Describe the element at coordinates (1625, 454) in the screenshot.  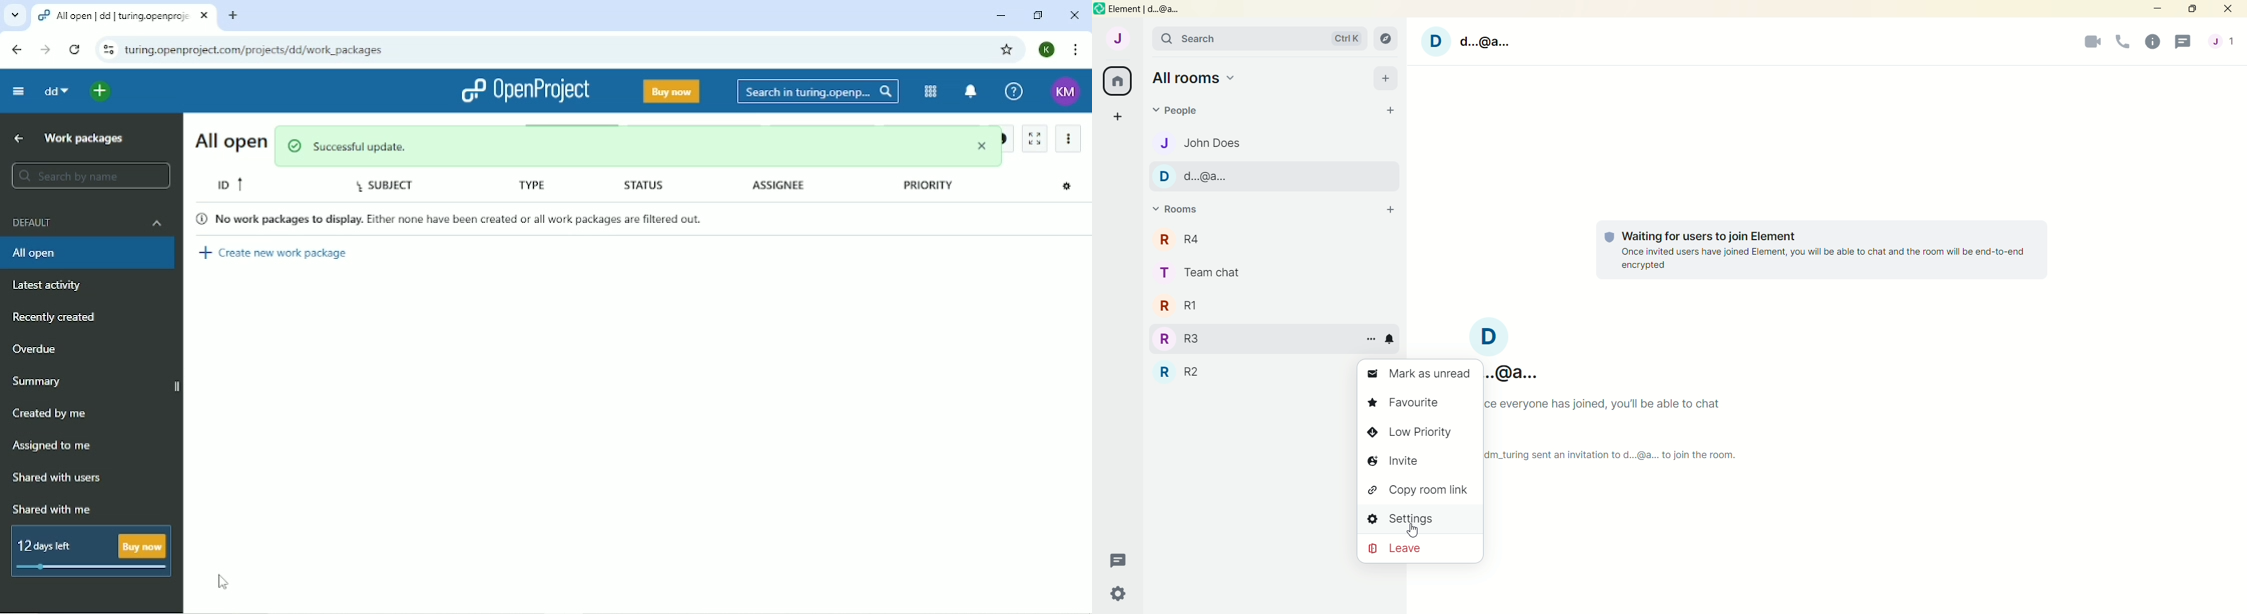
I see `dm_turing Send an invitation to d...@... to join the room` at that location.